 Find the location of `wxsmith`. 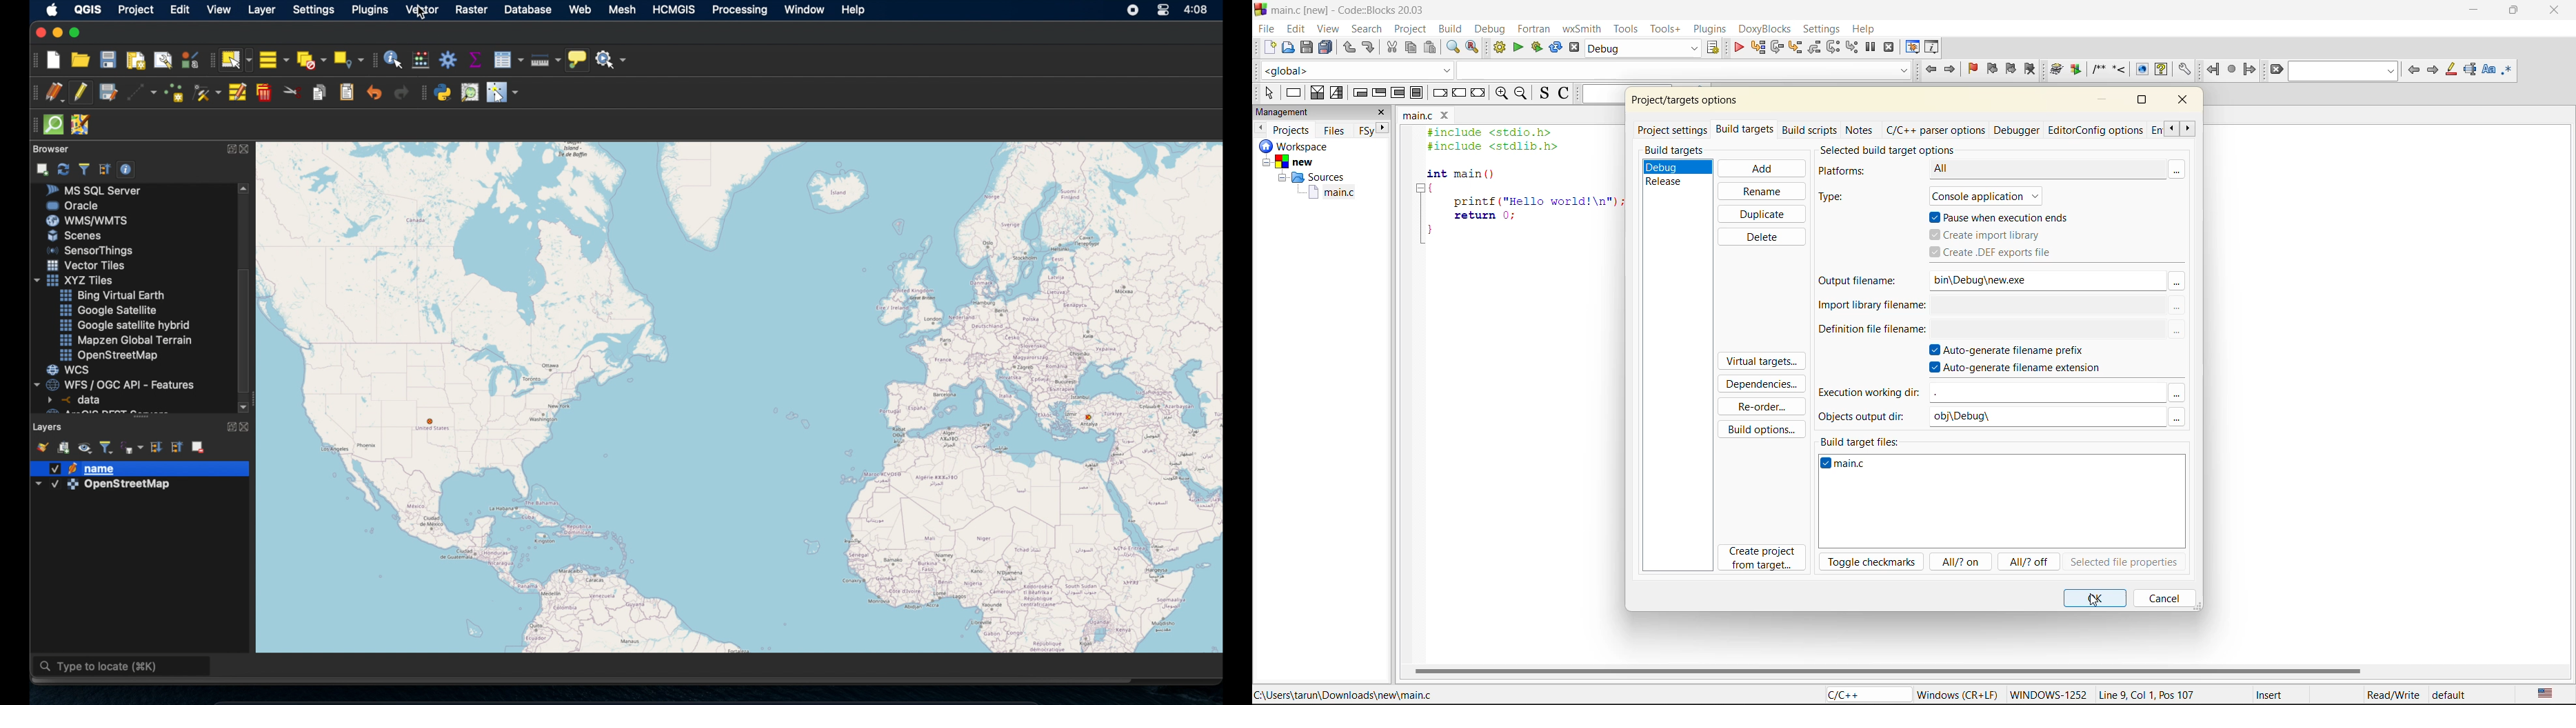

wxsmith is located at coordinates (1580, 30).